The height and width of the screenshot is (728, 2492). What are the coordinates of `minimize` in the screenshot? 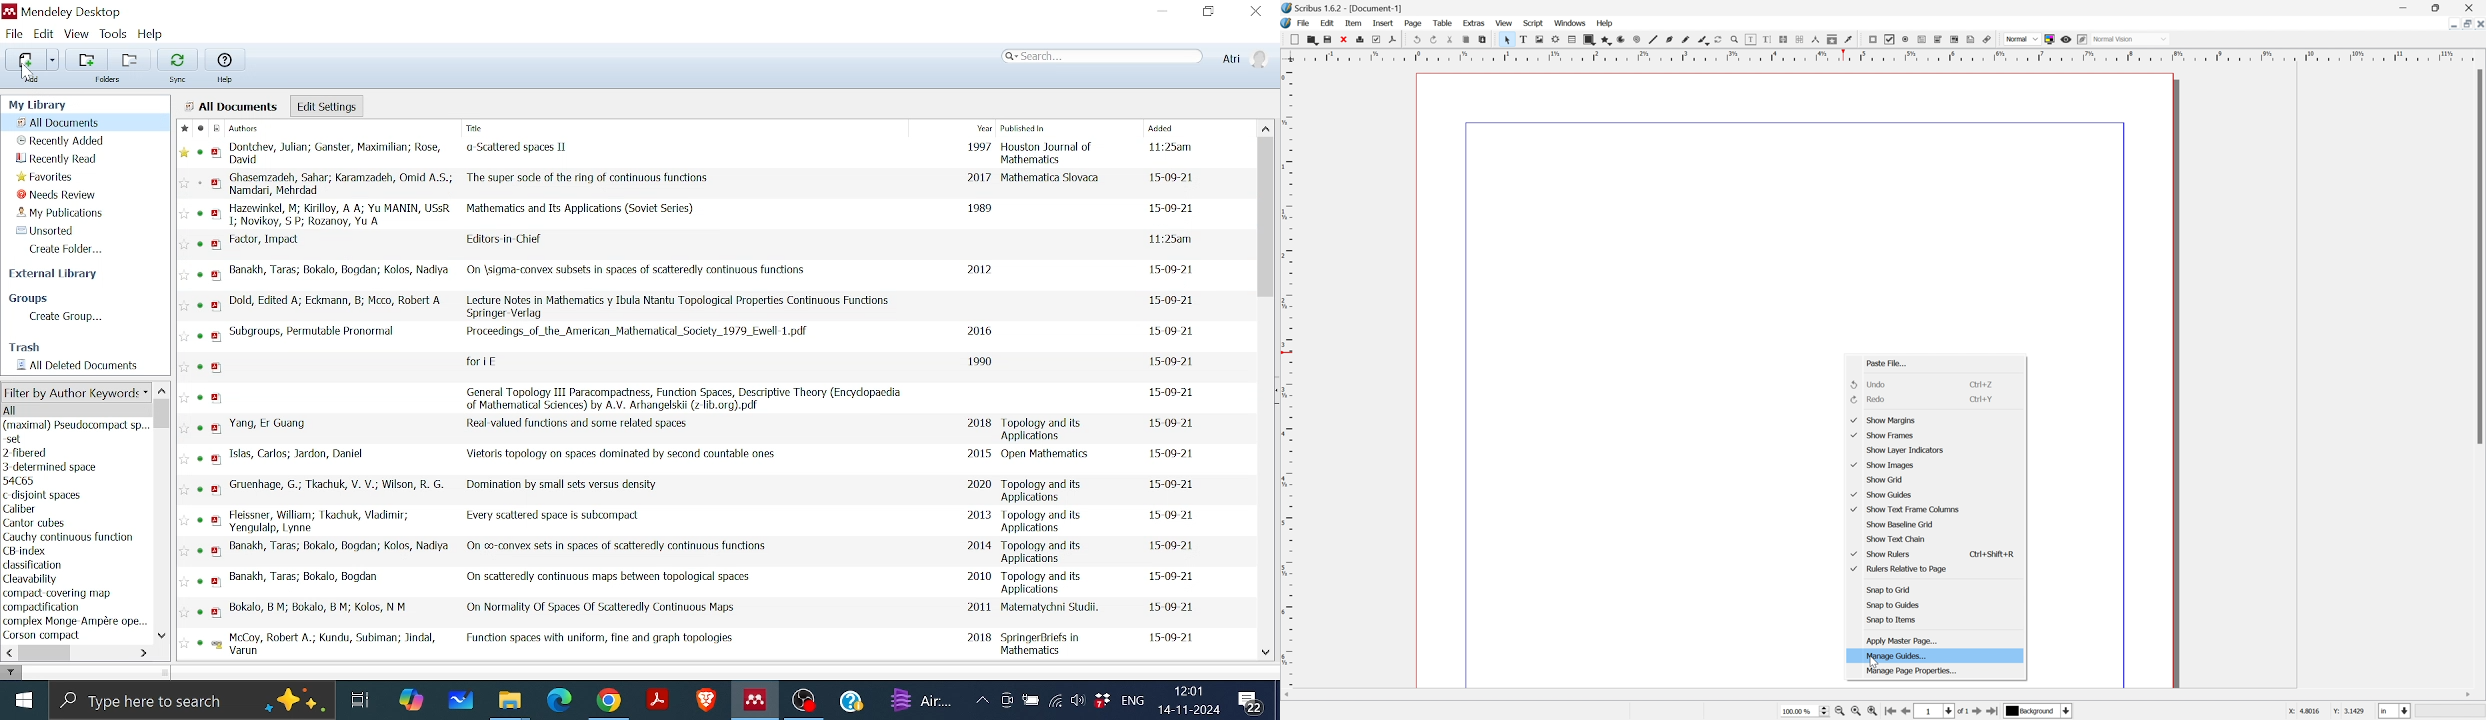 It's located at (2450, 24).